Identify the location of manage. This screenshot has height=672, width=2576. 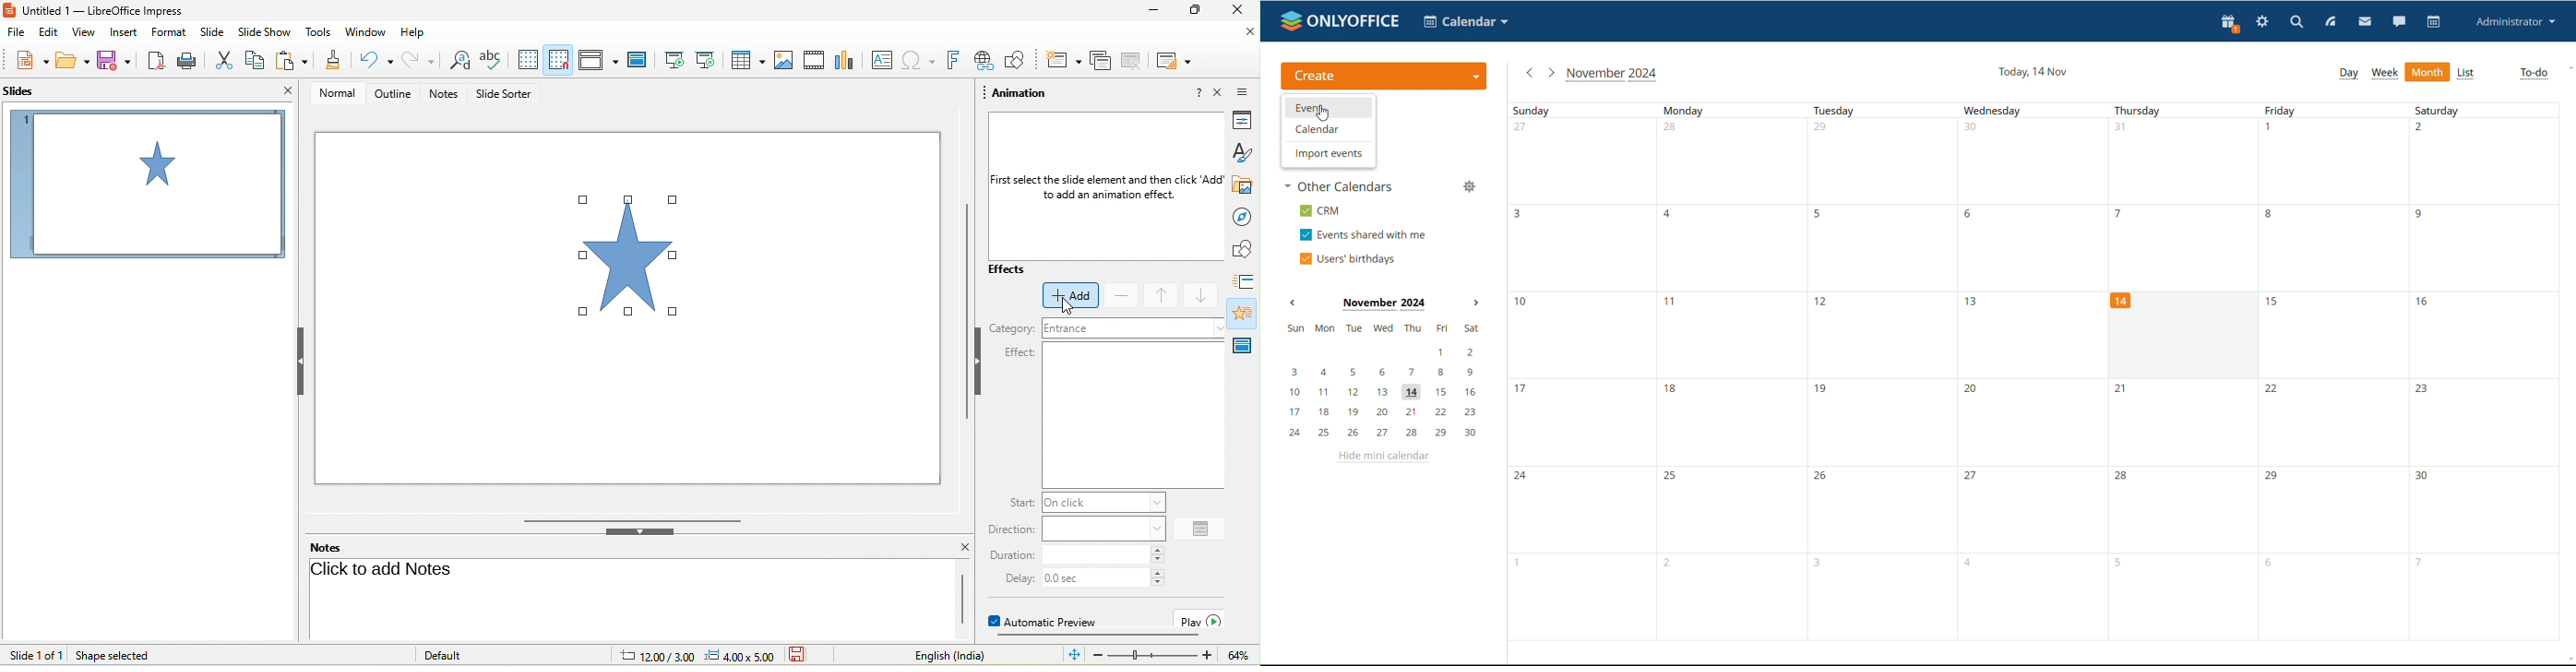
(1470, 188).